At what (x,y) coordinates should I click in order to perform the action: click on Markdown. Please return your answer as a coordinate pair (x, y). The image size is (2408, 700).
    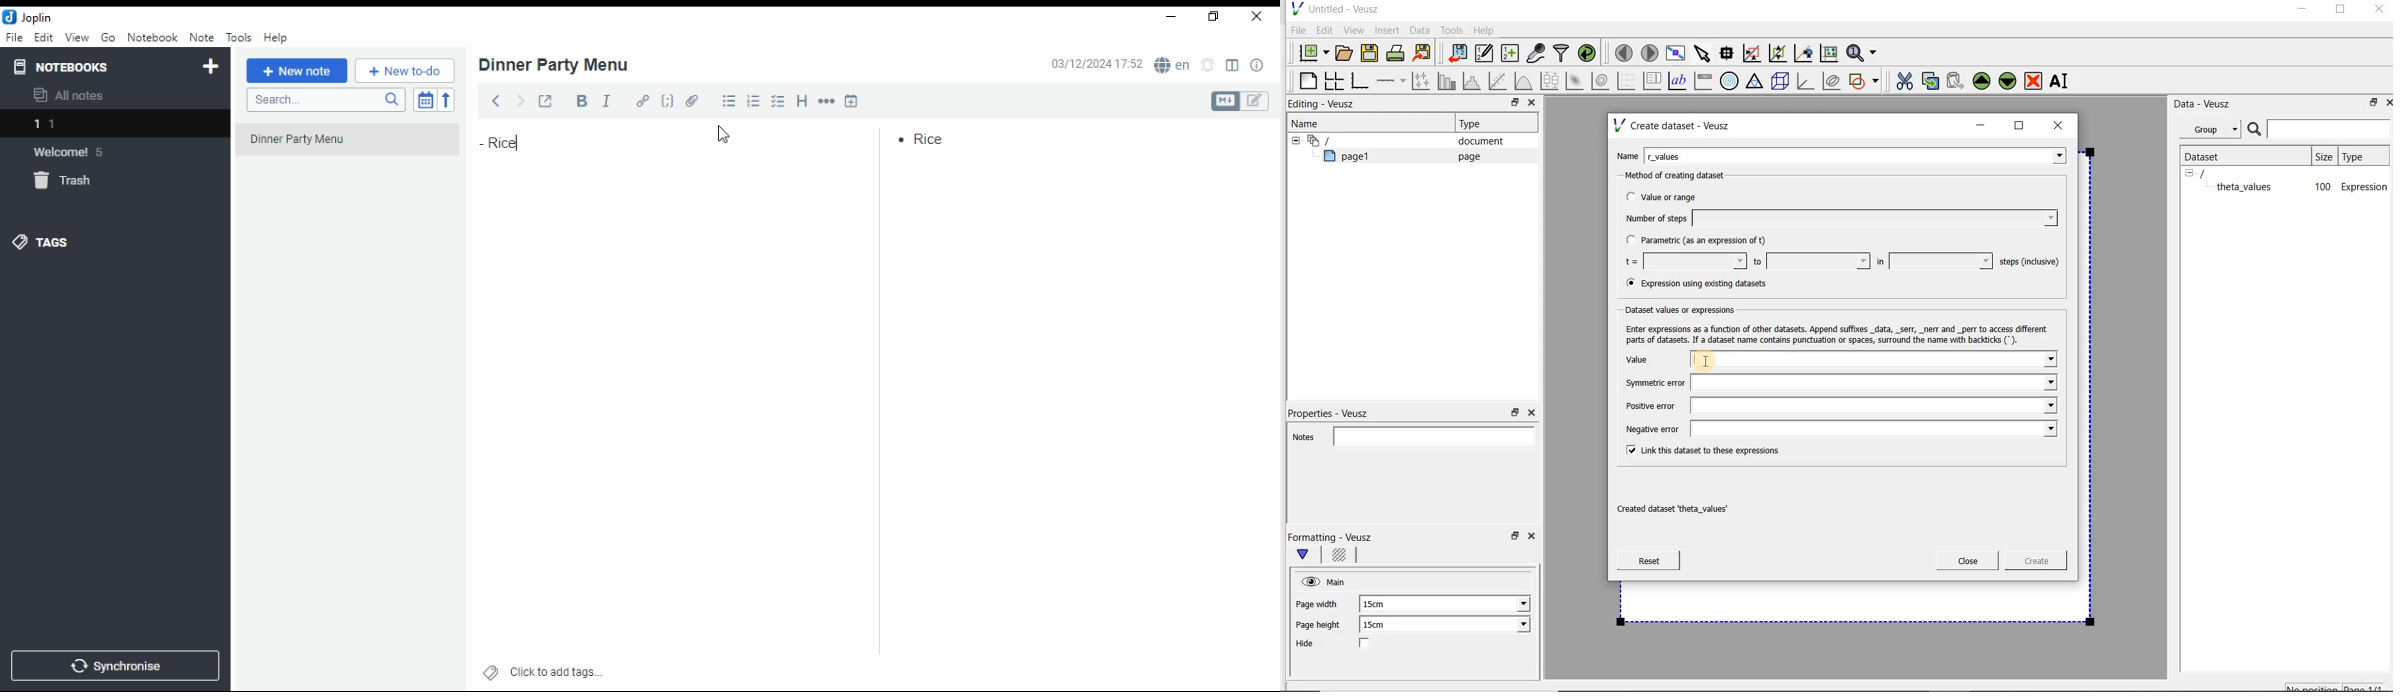
    Looking at the image, I should click on (1224, 101).